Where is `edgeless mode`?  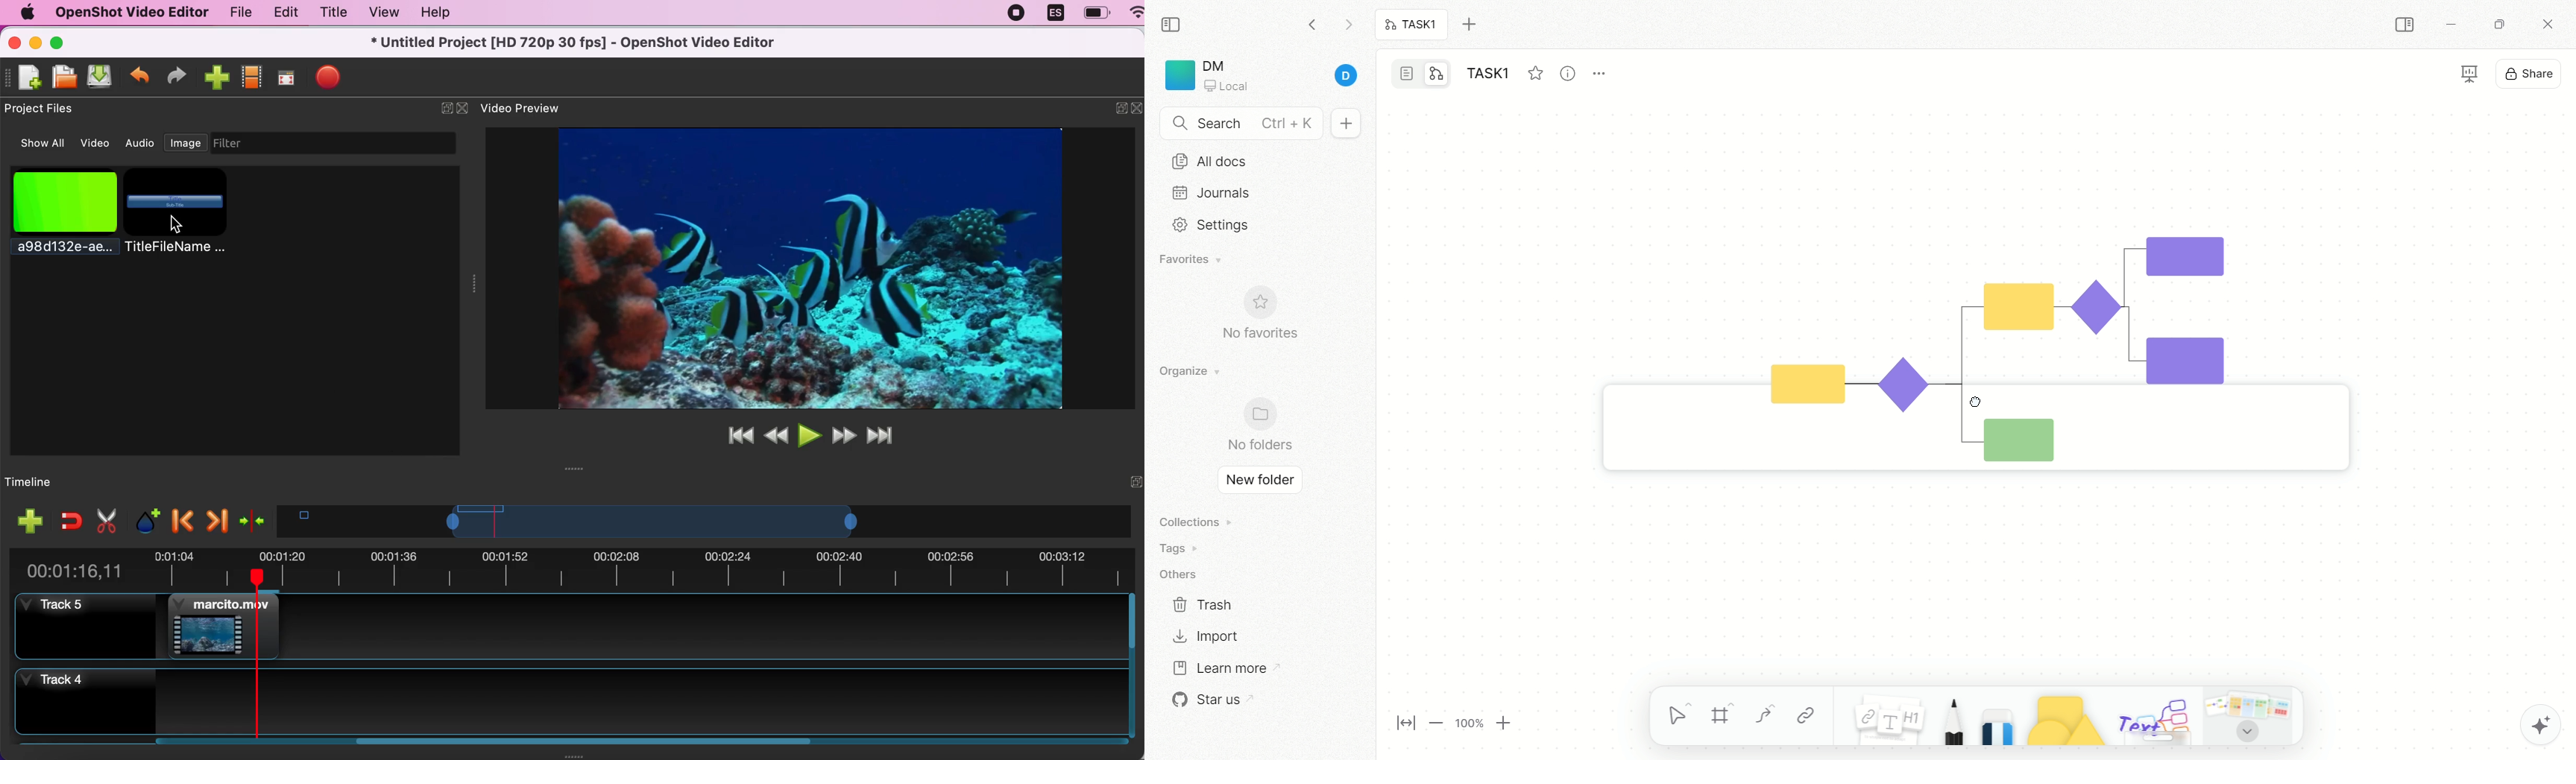
edgeless mode is located at coordinates (1437, 73).